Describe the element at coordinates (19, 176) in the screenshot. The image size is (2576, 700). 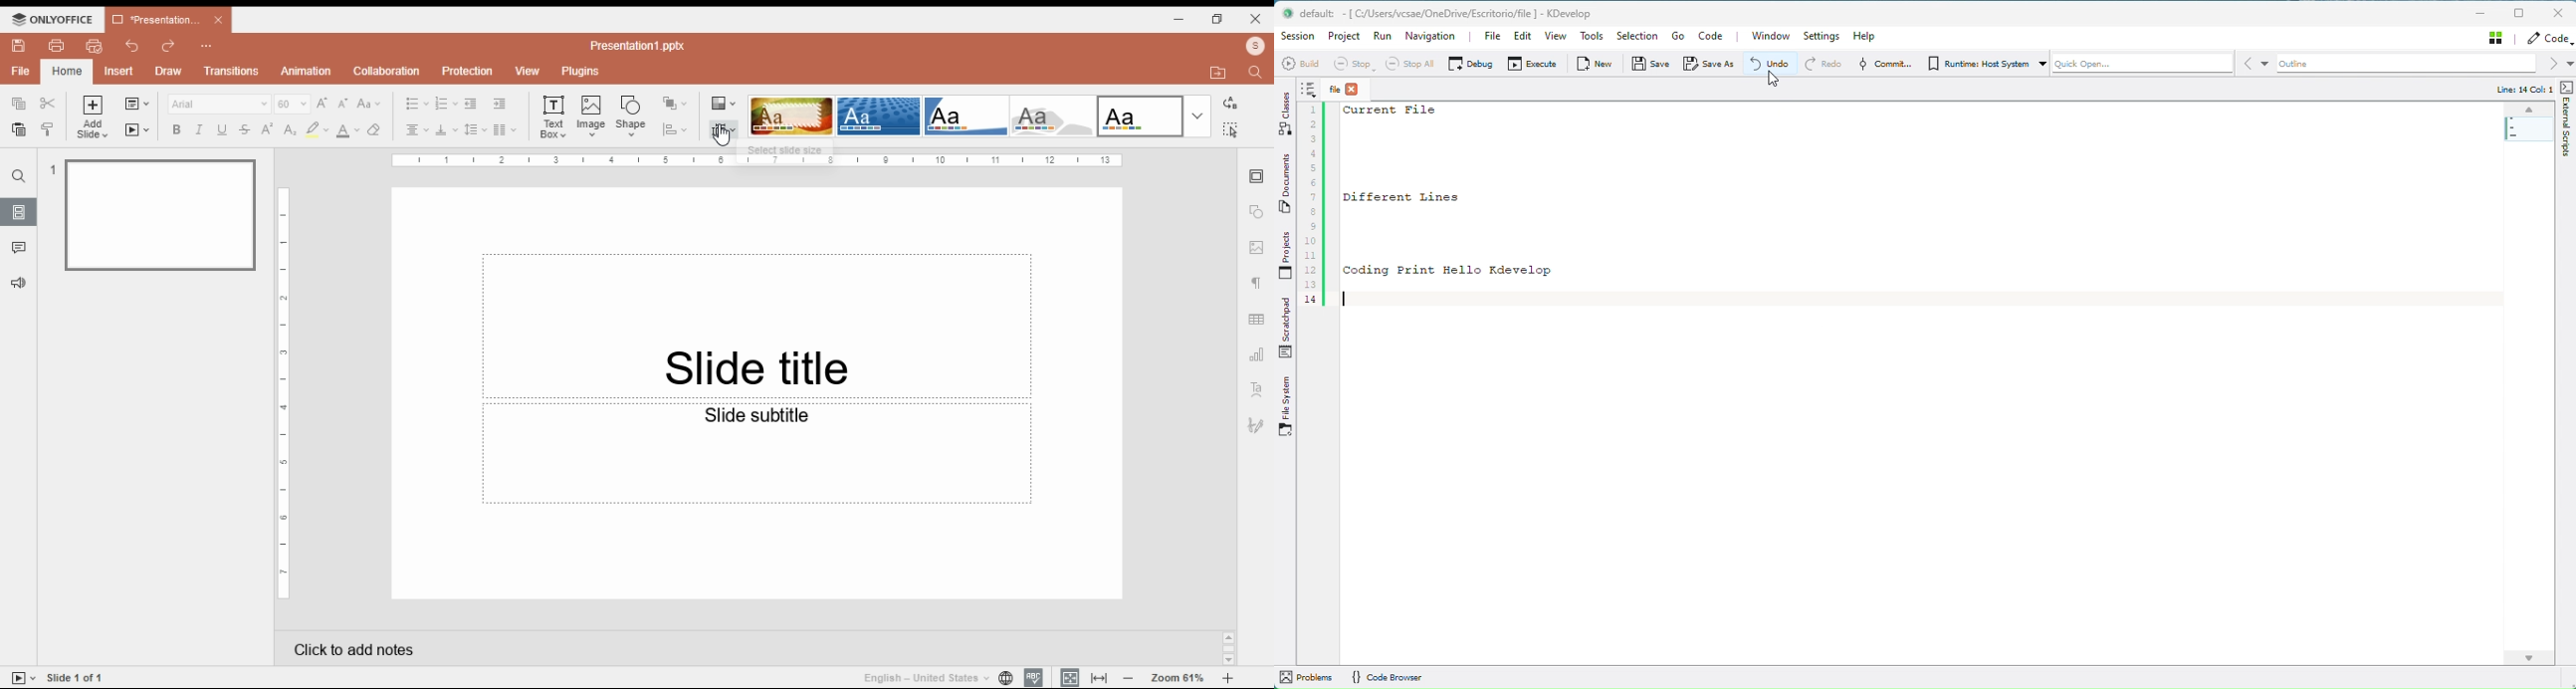
I see `find` at that location.